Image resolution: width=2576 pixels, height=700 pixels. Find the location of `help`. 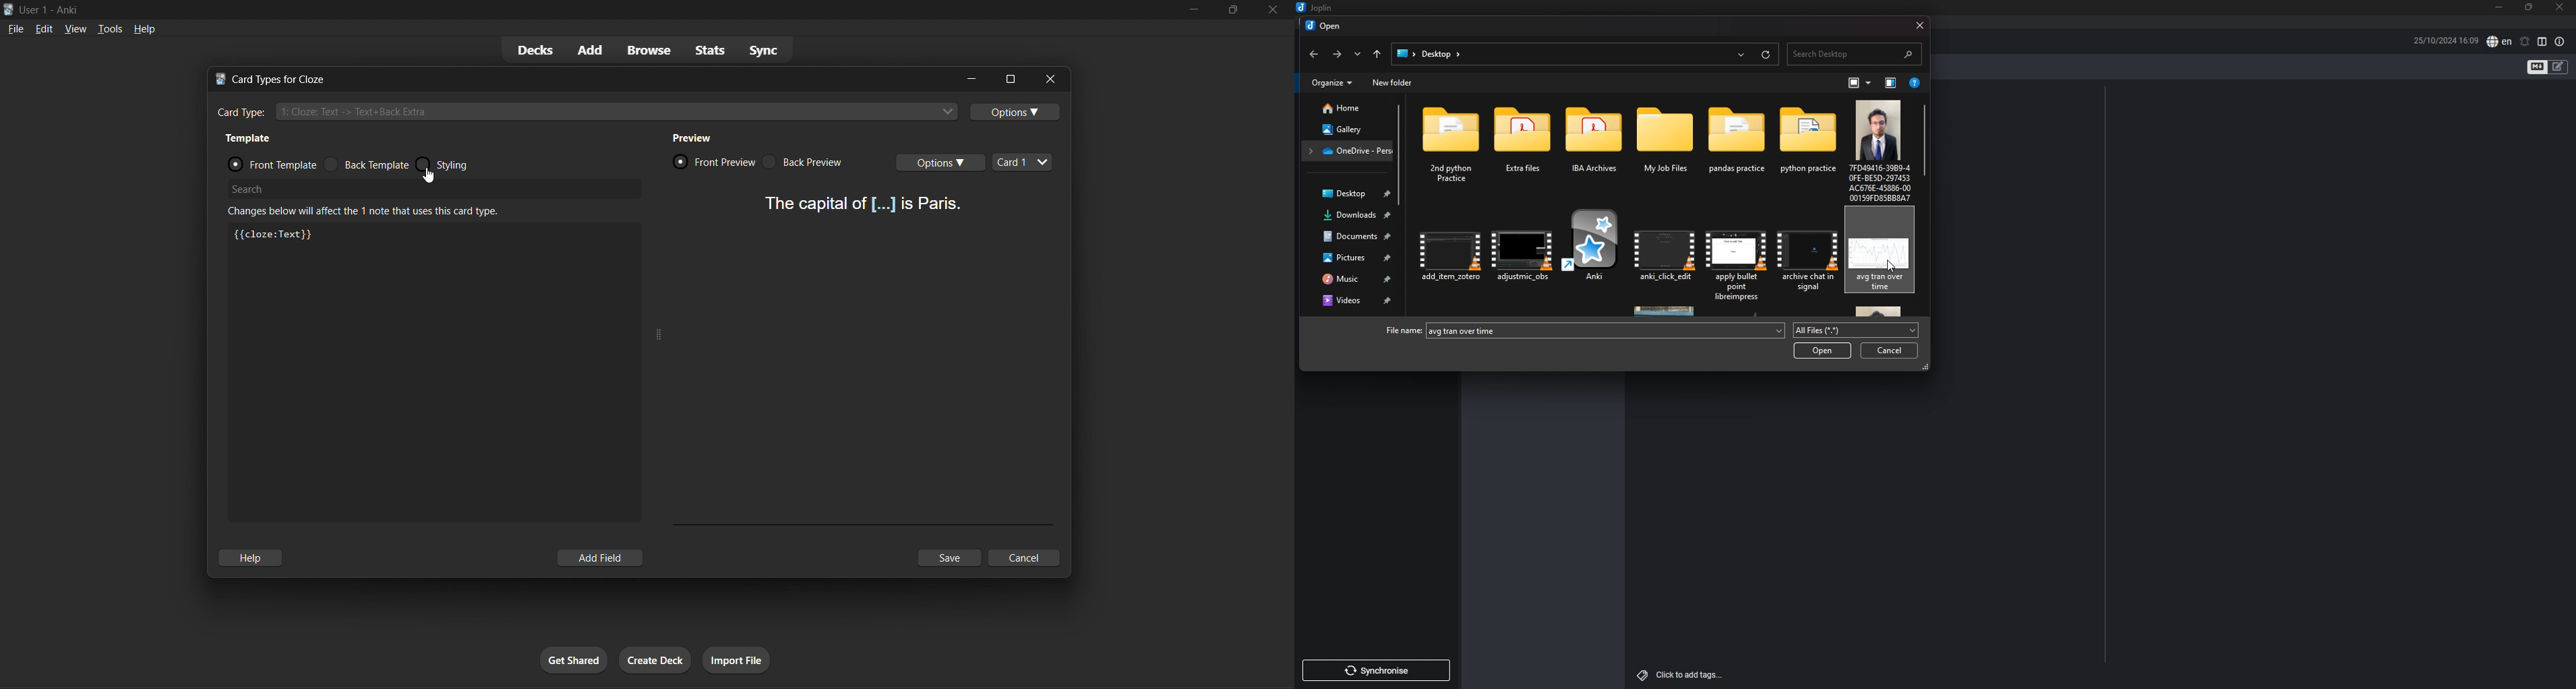

help is located at coordinates (251, 558).